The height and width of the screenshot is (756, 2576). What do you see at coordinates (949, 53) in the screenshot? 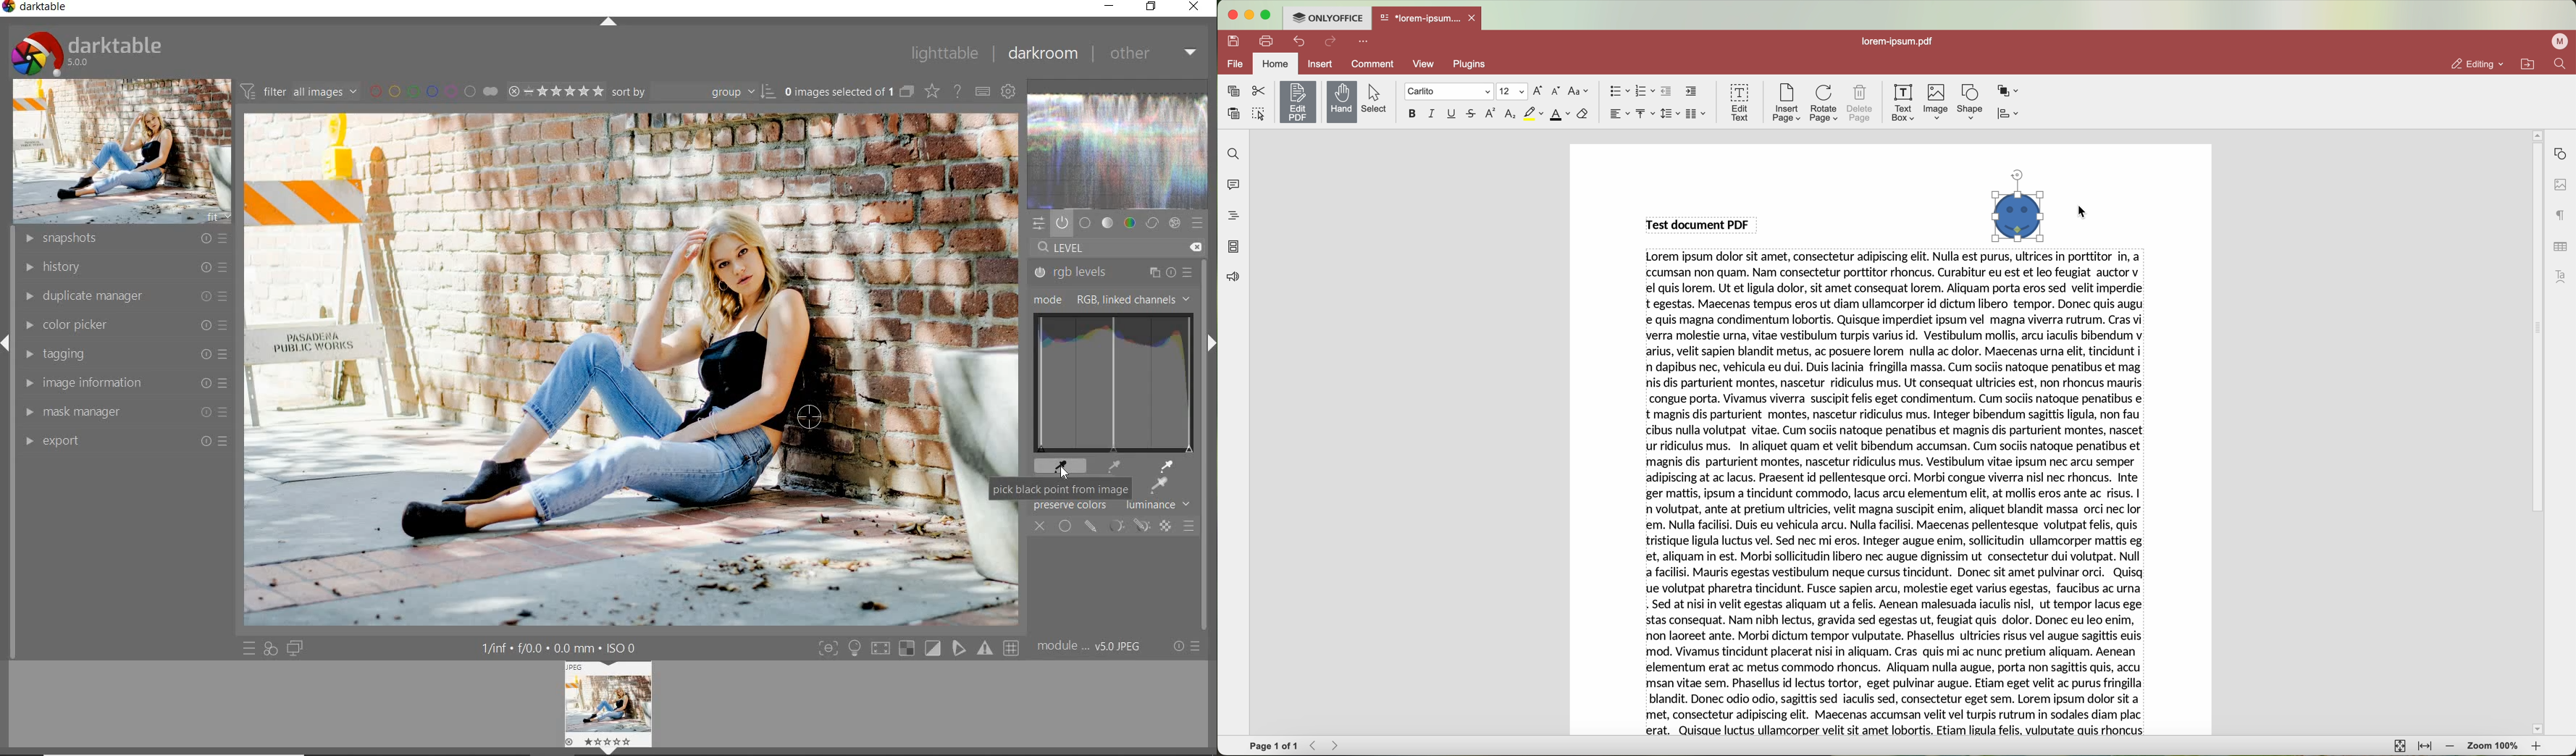
I see `lighttable` at bounding box center [949, 53].